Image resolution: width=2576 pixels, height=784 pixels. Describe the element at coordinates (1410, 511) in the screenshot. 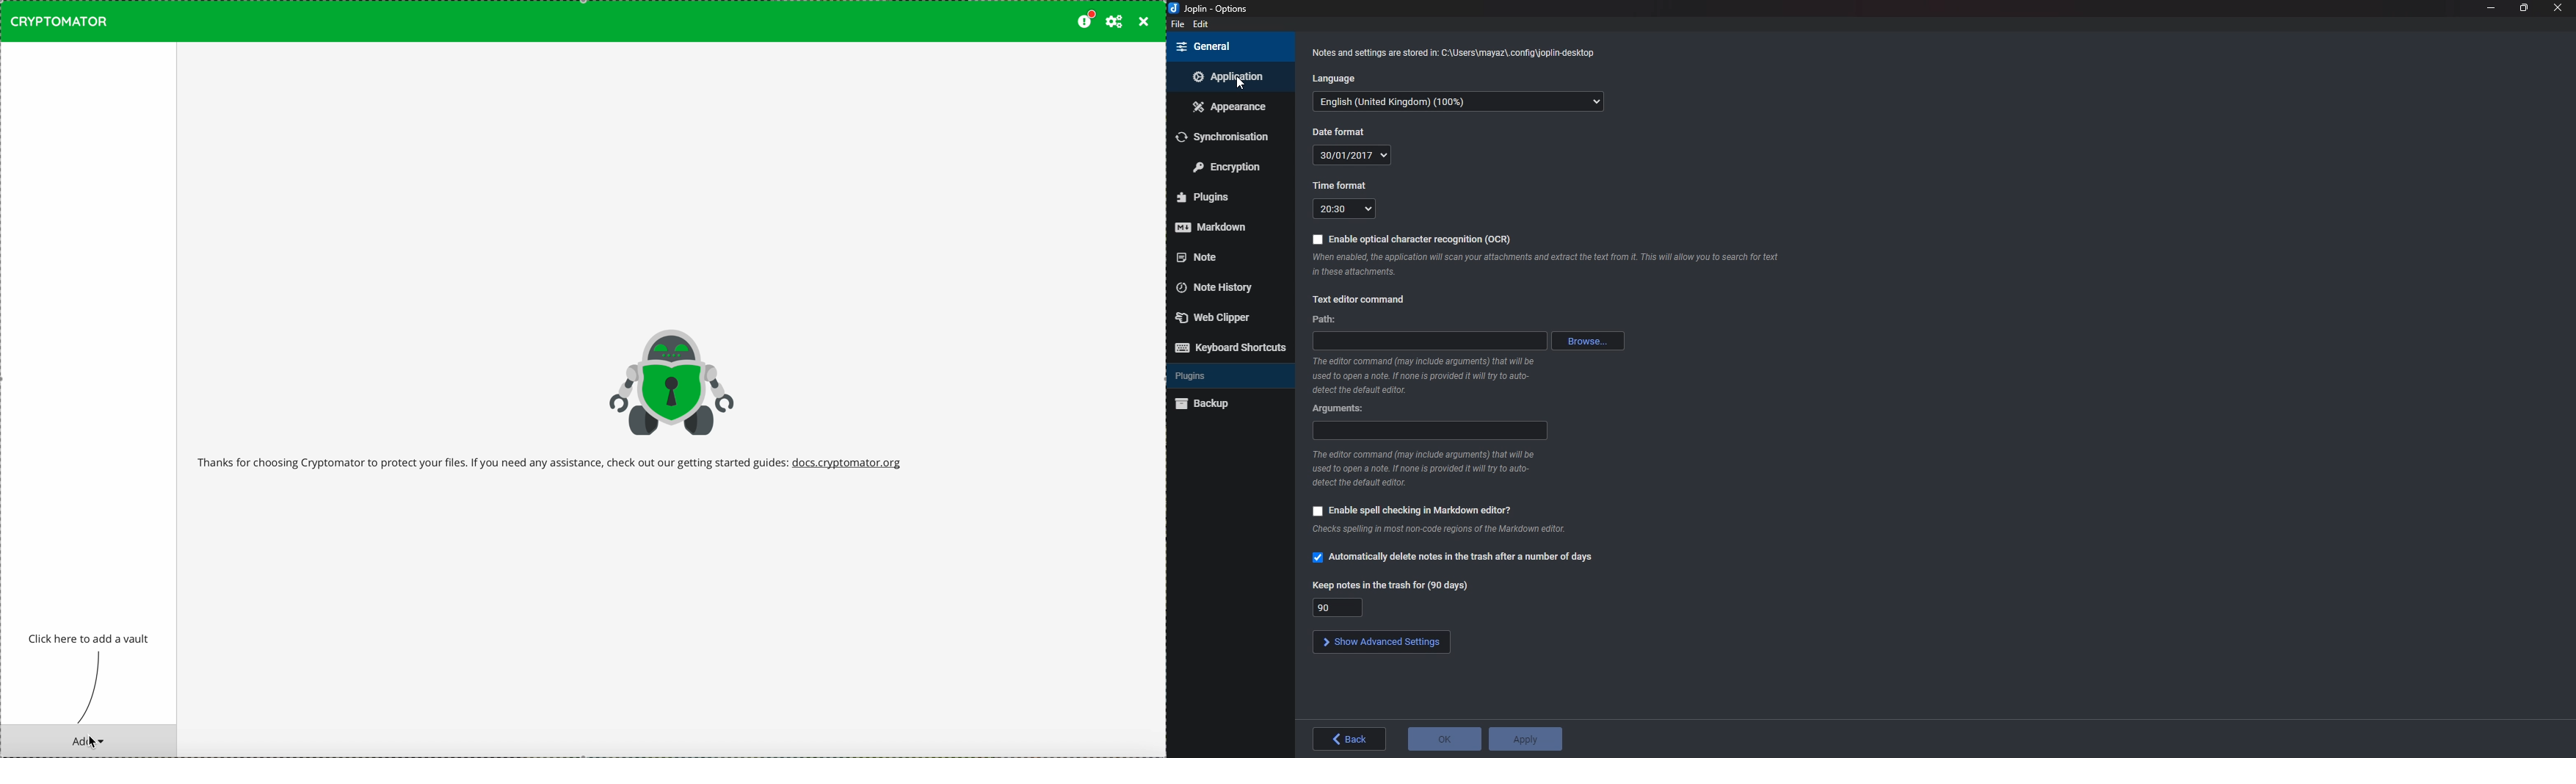

I see `Enable spell checking` at that location.